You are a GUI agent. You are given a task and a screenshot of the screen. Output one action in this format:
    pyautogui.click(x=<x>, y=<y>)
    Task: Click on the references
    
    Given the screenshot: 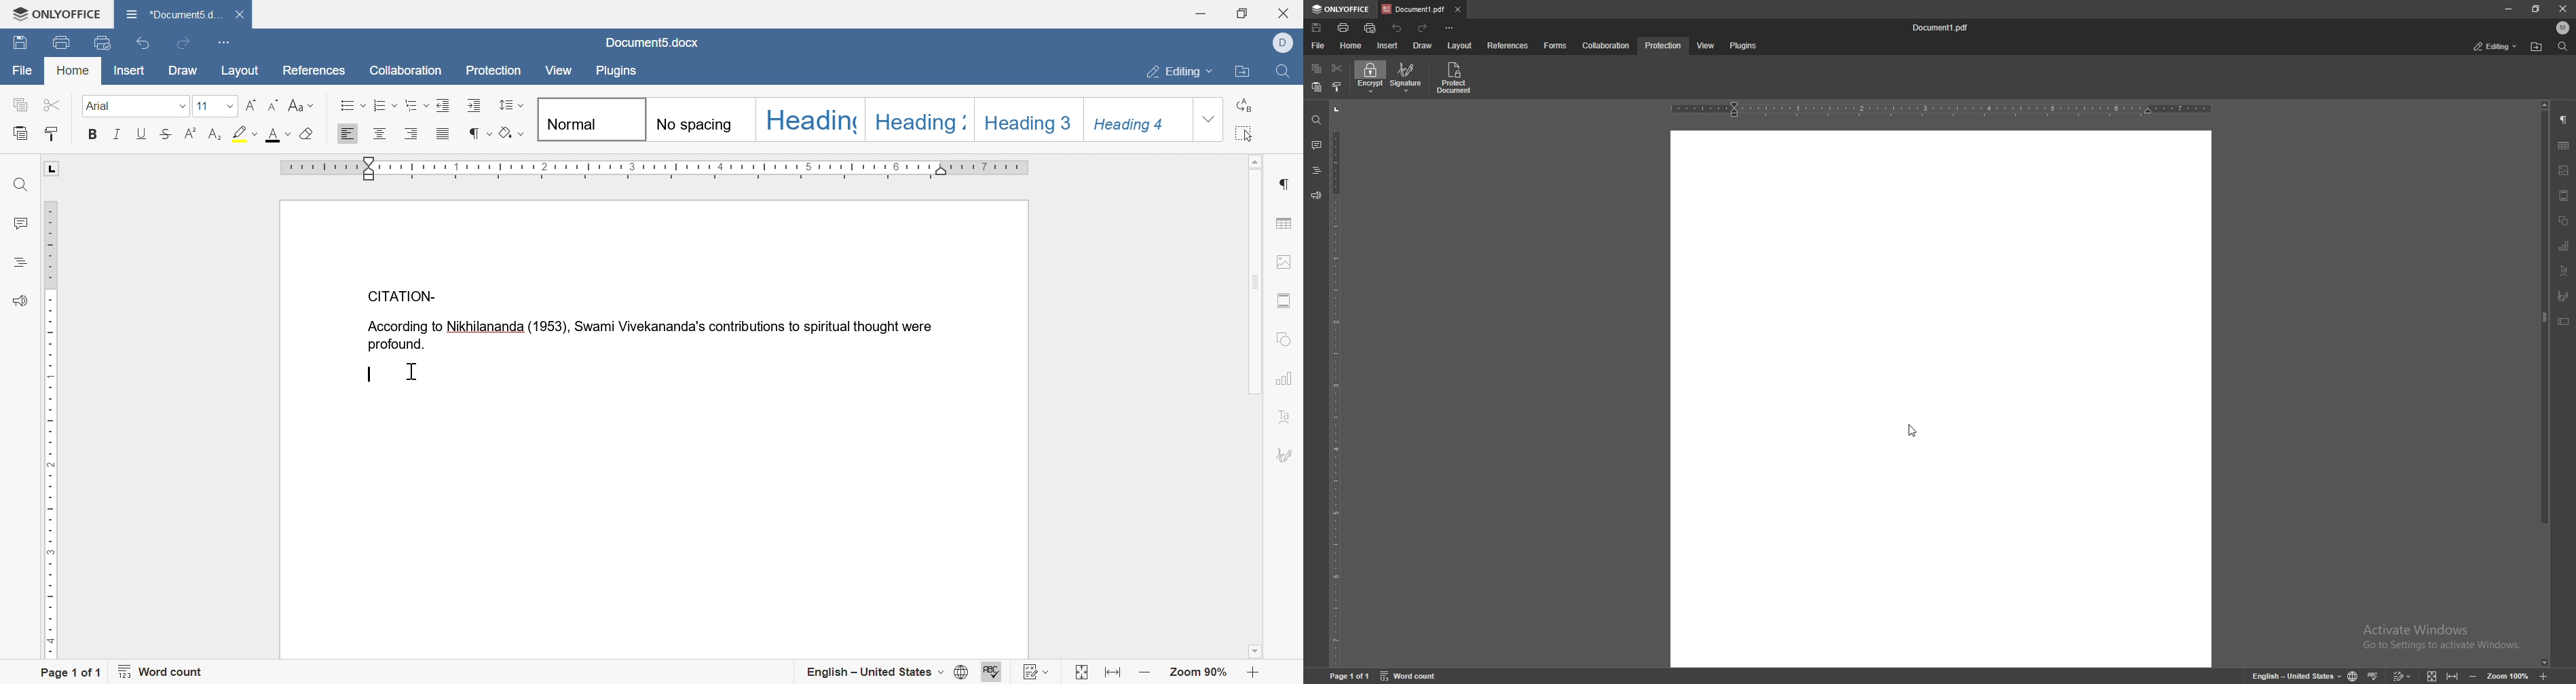 What is the action you would take?
    pyautogui.click(x=1507, y=46)
    